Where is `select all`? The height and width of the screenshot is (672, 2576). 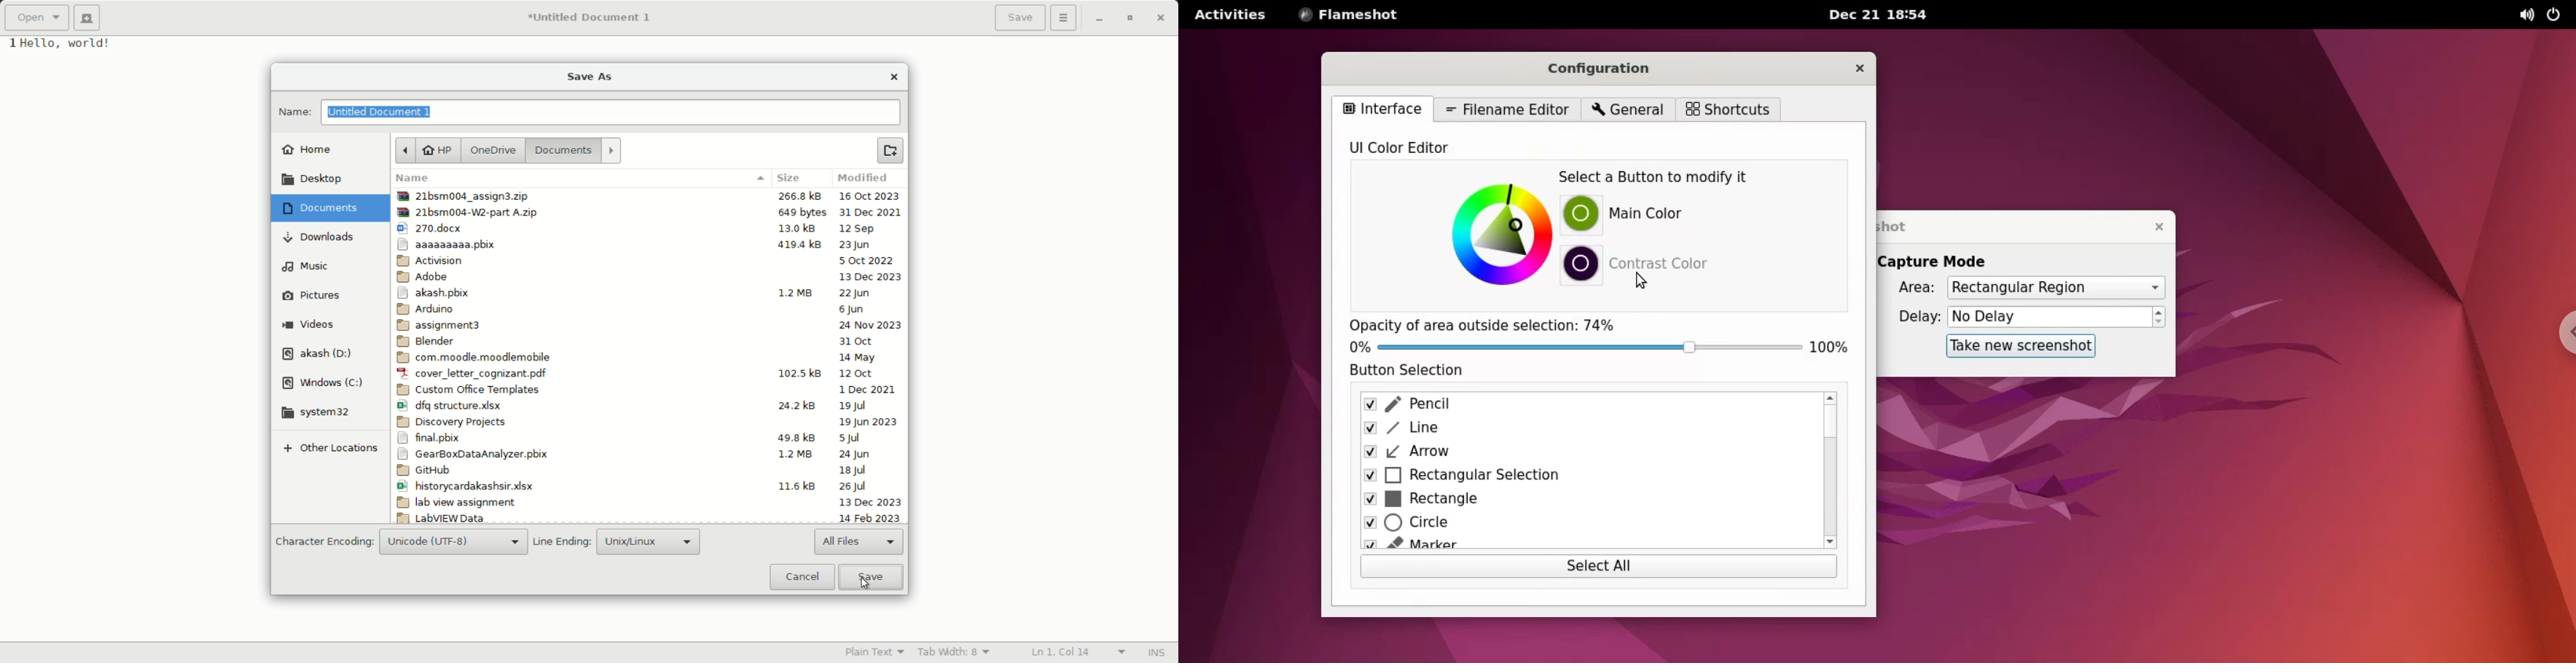 select all is located at coordinates (1600, 570).